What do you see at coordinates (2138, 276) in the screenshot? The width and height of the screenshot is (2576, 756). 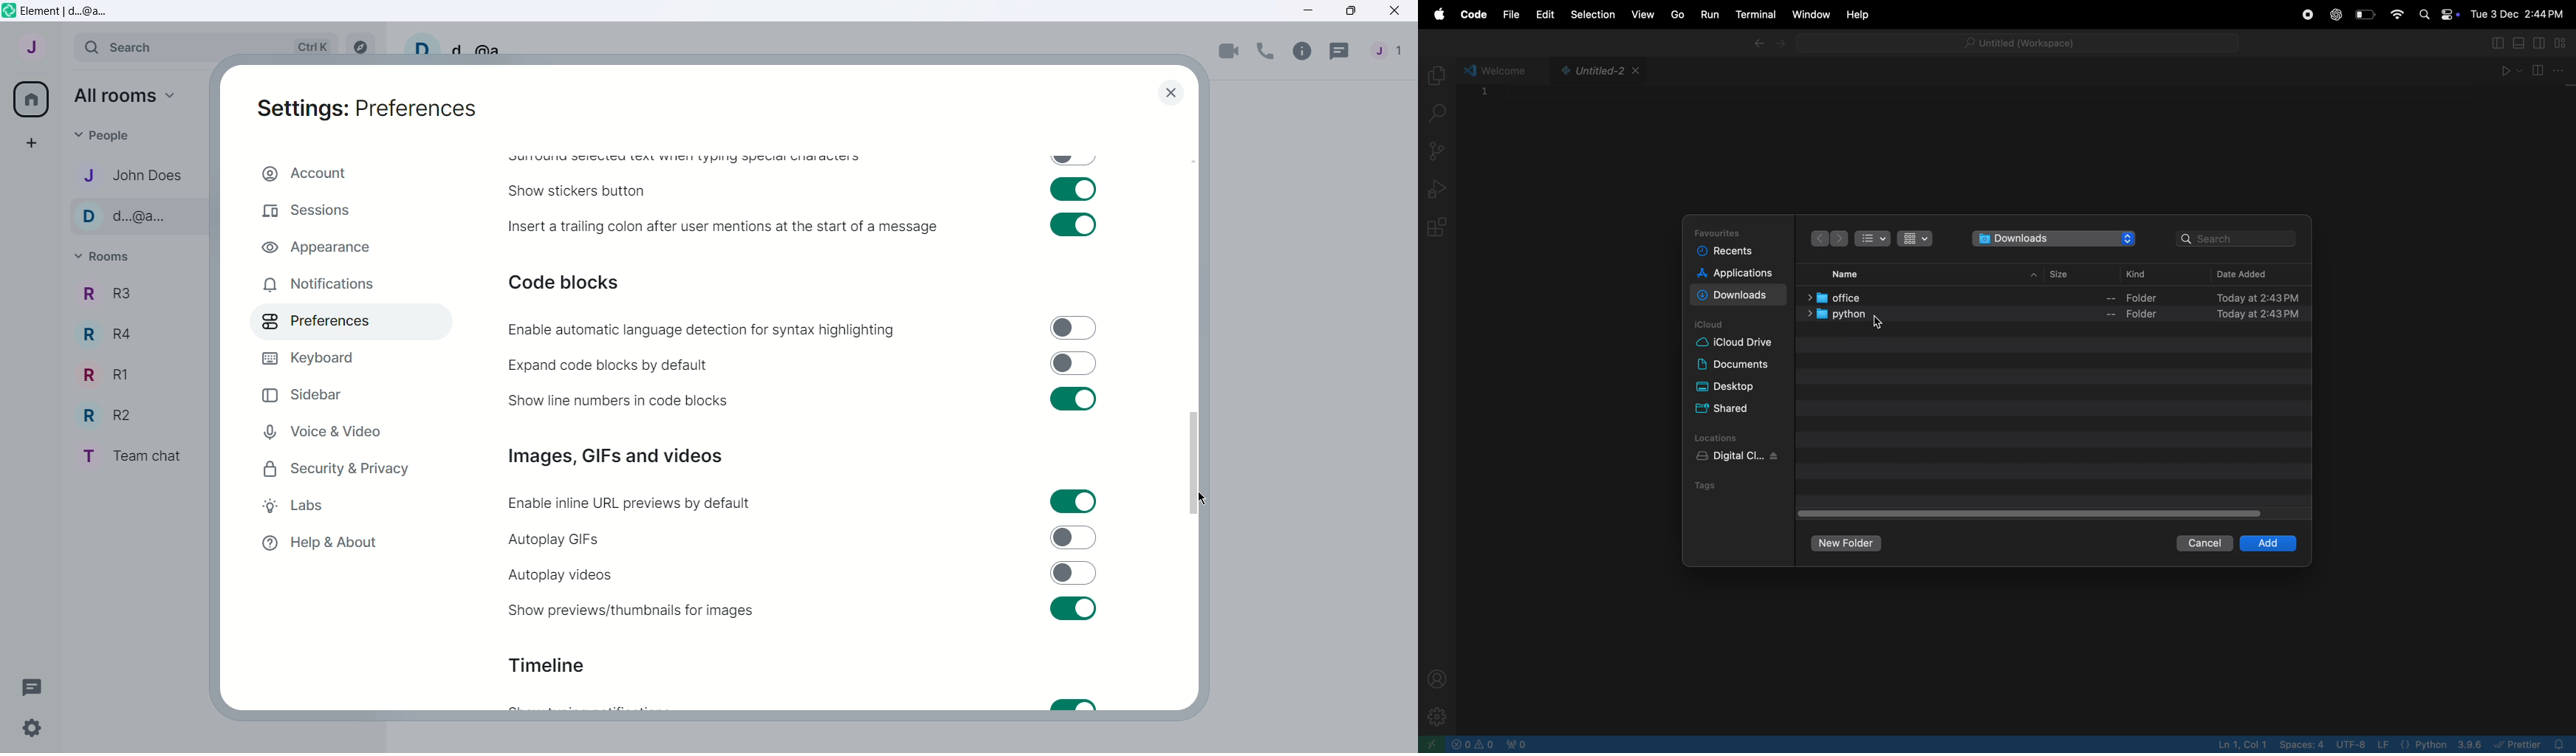 I see `kind` at bounding box center [2138, 276].